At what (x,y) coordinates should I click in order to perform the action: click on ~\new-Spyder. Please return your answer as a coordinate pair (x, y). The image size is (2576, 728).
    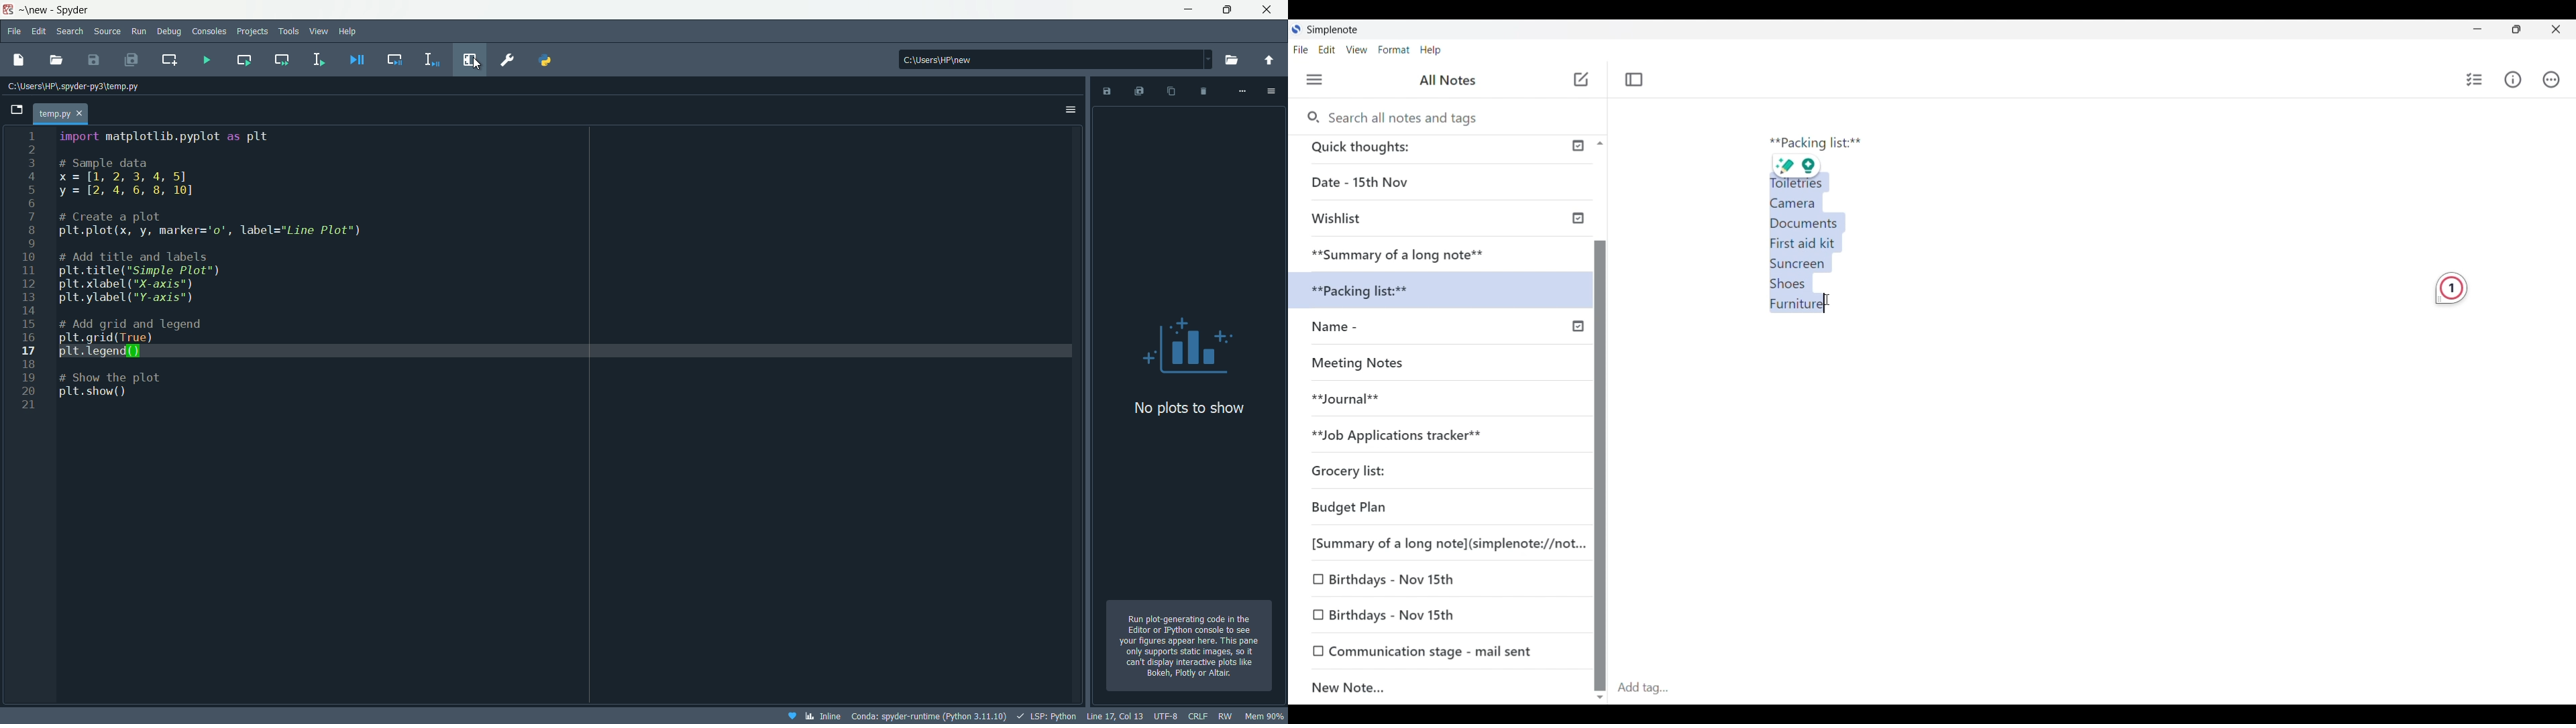
    Looking at the image, I should click on (58, 10).